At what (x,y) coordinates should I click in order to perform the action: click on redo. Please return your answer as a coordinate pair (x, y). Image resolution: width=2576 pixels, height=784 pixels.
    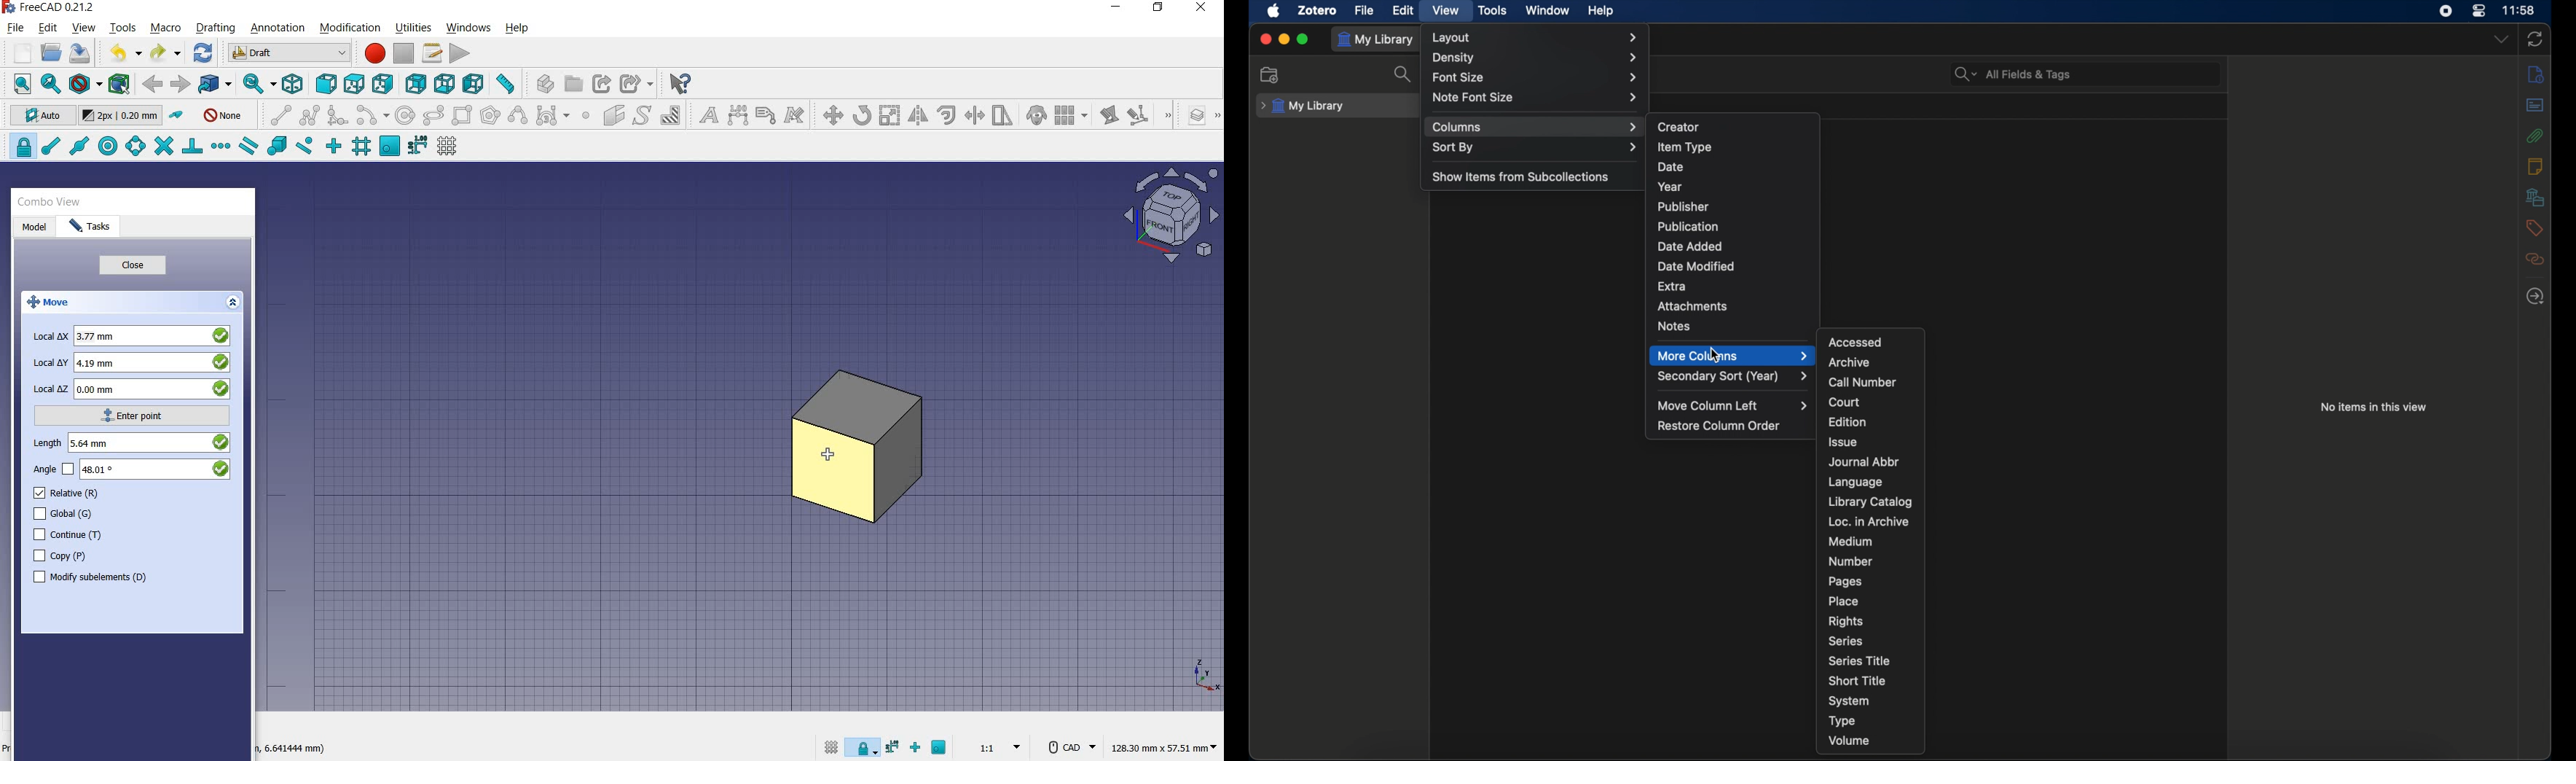
    Looking at the image, I should click on (163, 53).